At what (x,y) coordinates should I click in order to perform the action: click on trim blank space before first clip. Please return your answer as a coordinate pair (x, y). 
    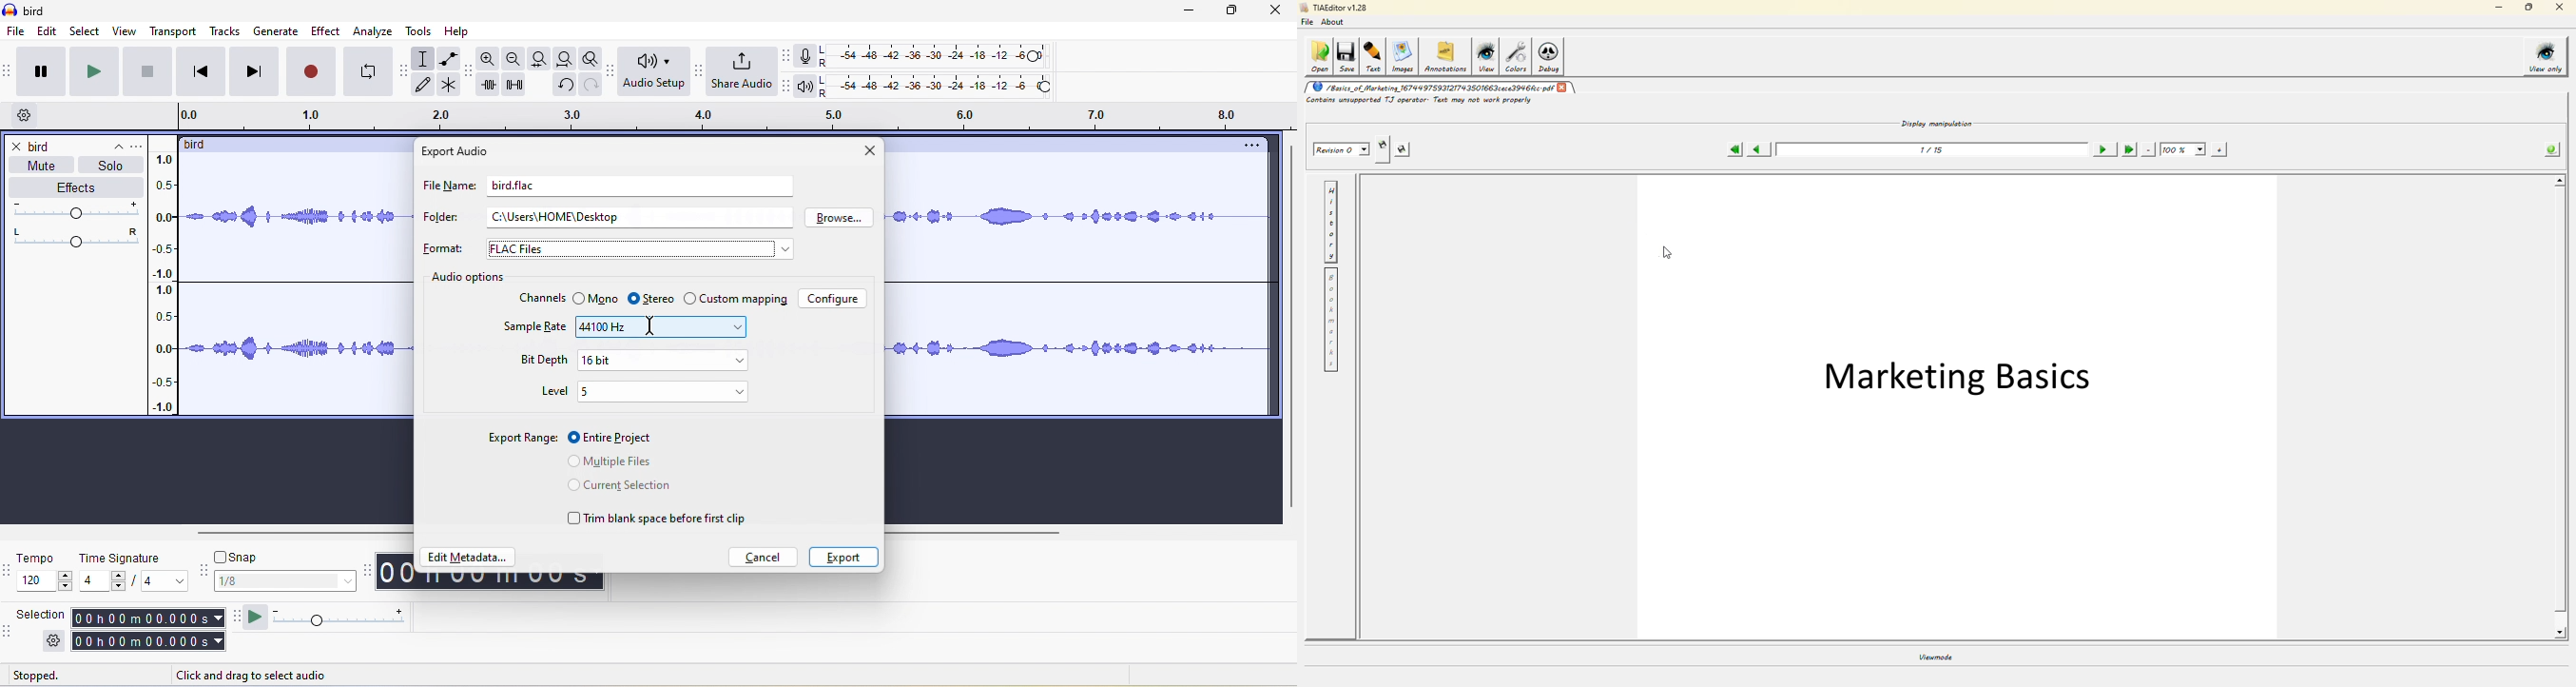
    Looking at the image, I should click on (658, 489).